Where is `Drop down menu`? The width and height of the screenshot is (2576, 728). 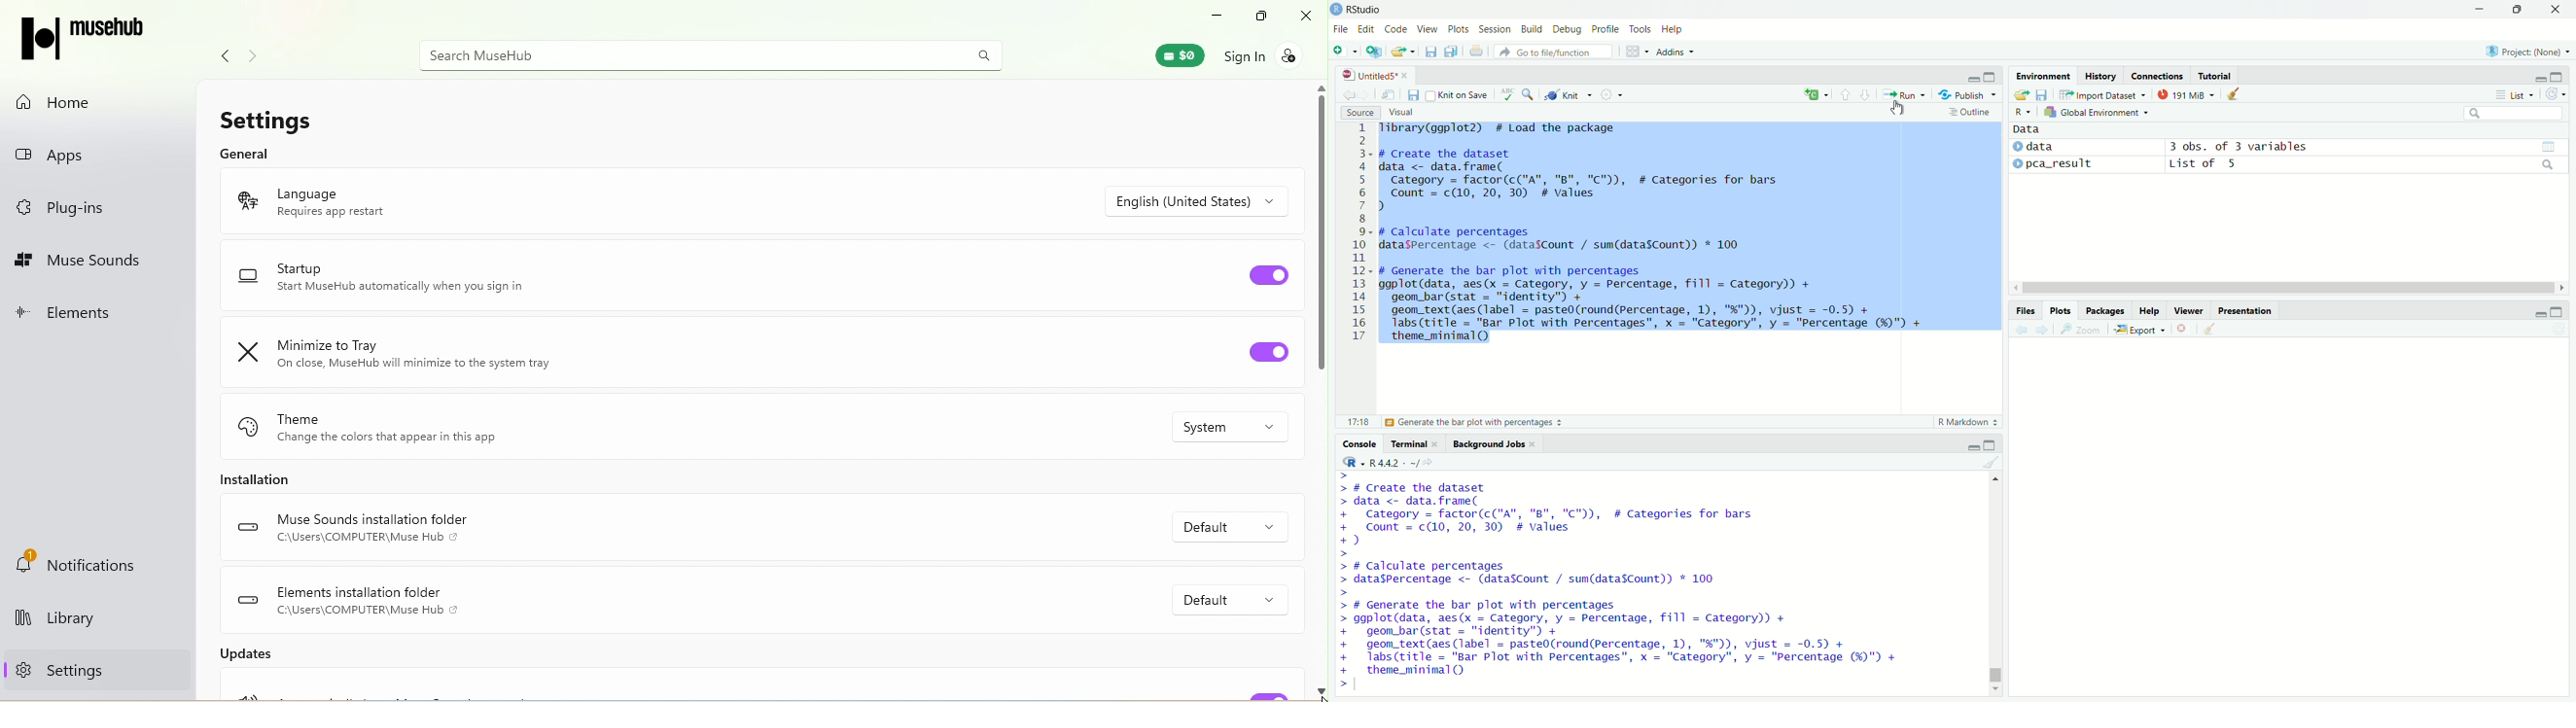
Drop down menu is located at coordinates (1216, 429).